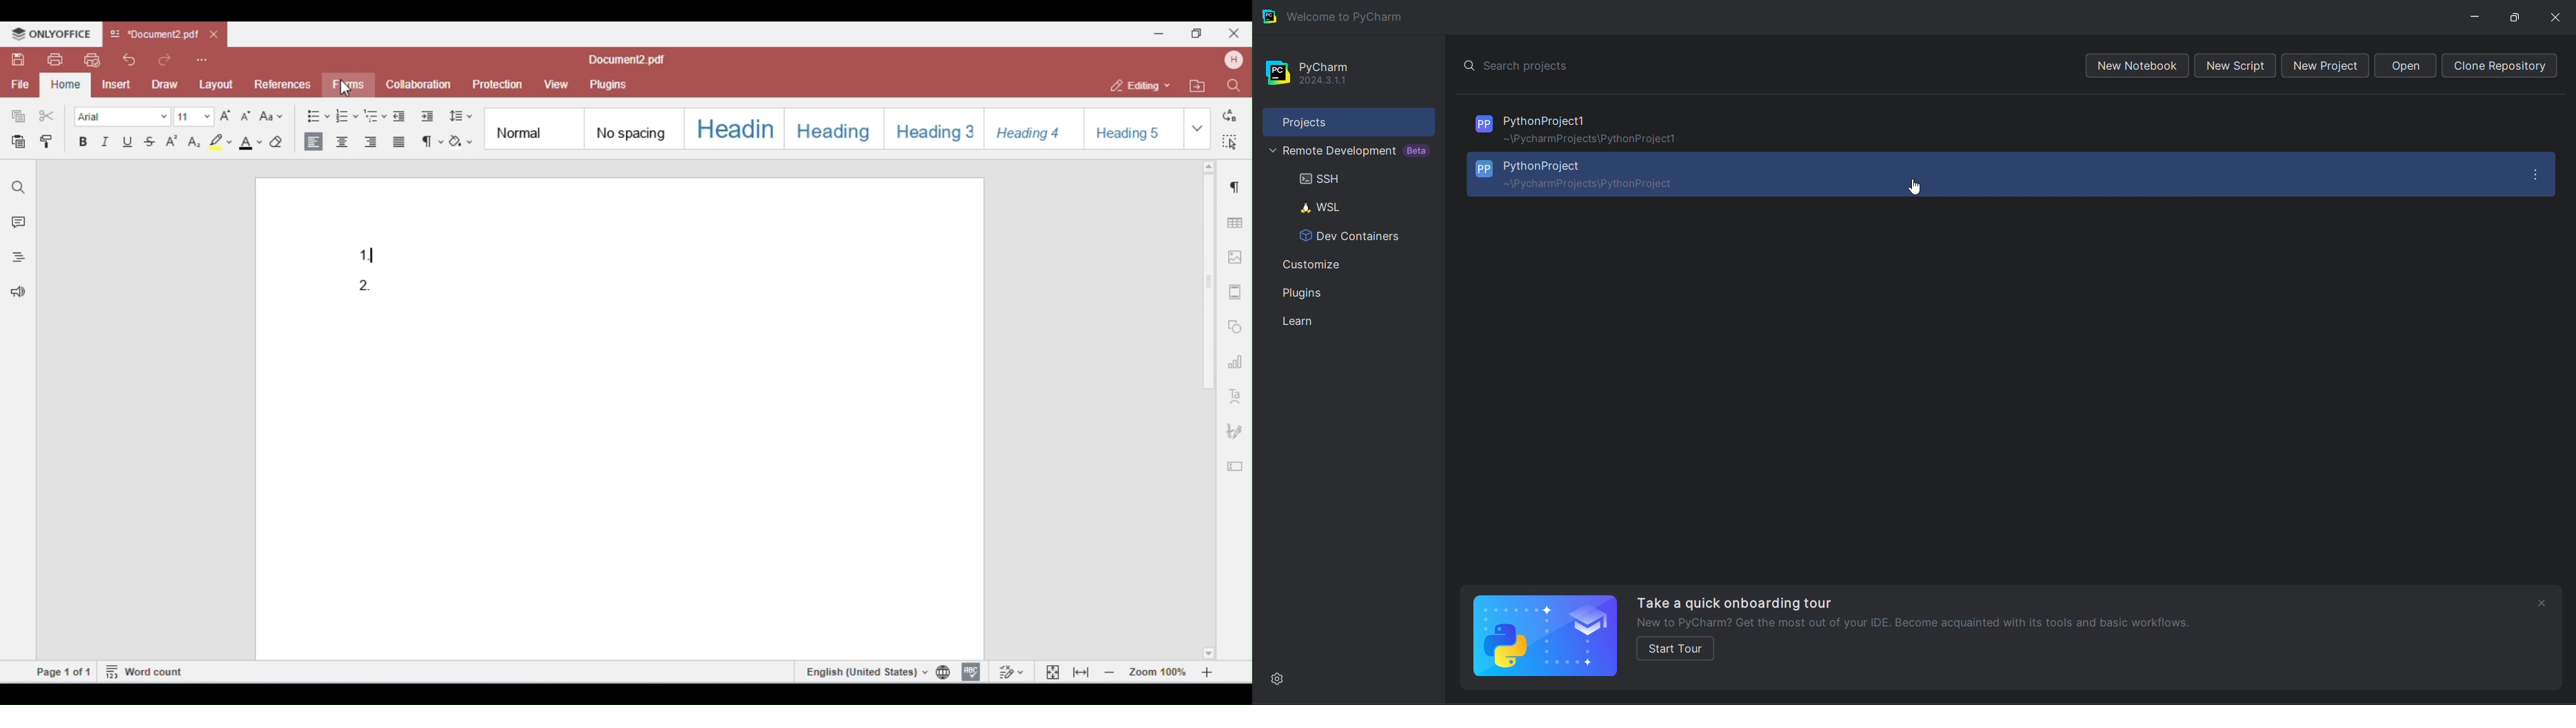 The width and height of the screenshot is (2576, 728). What do you see at coordinates (2542, 604) in the screenshot?
I see `close` at bounding box center [2542, 604].